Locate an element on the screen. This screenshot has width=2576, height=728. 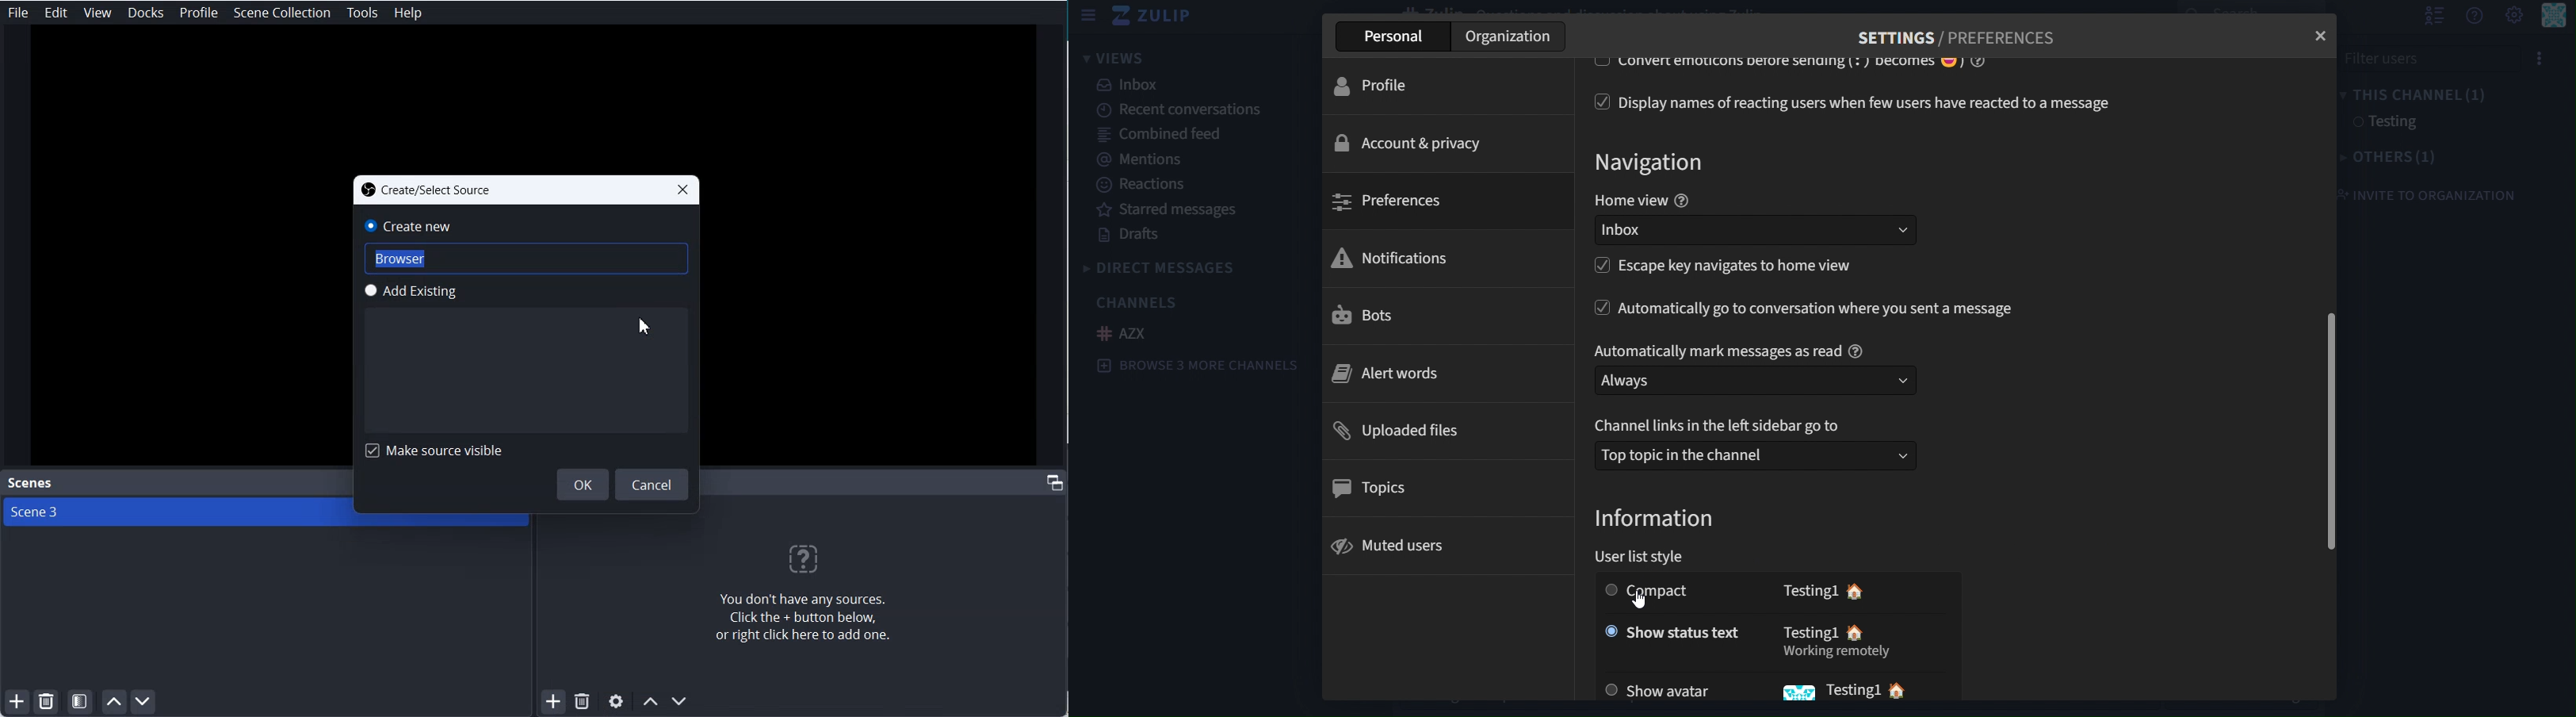
Testing1 is located at coordinates (1804, 633).